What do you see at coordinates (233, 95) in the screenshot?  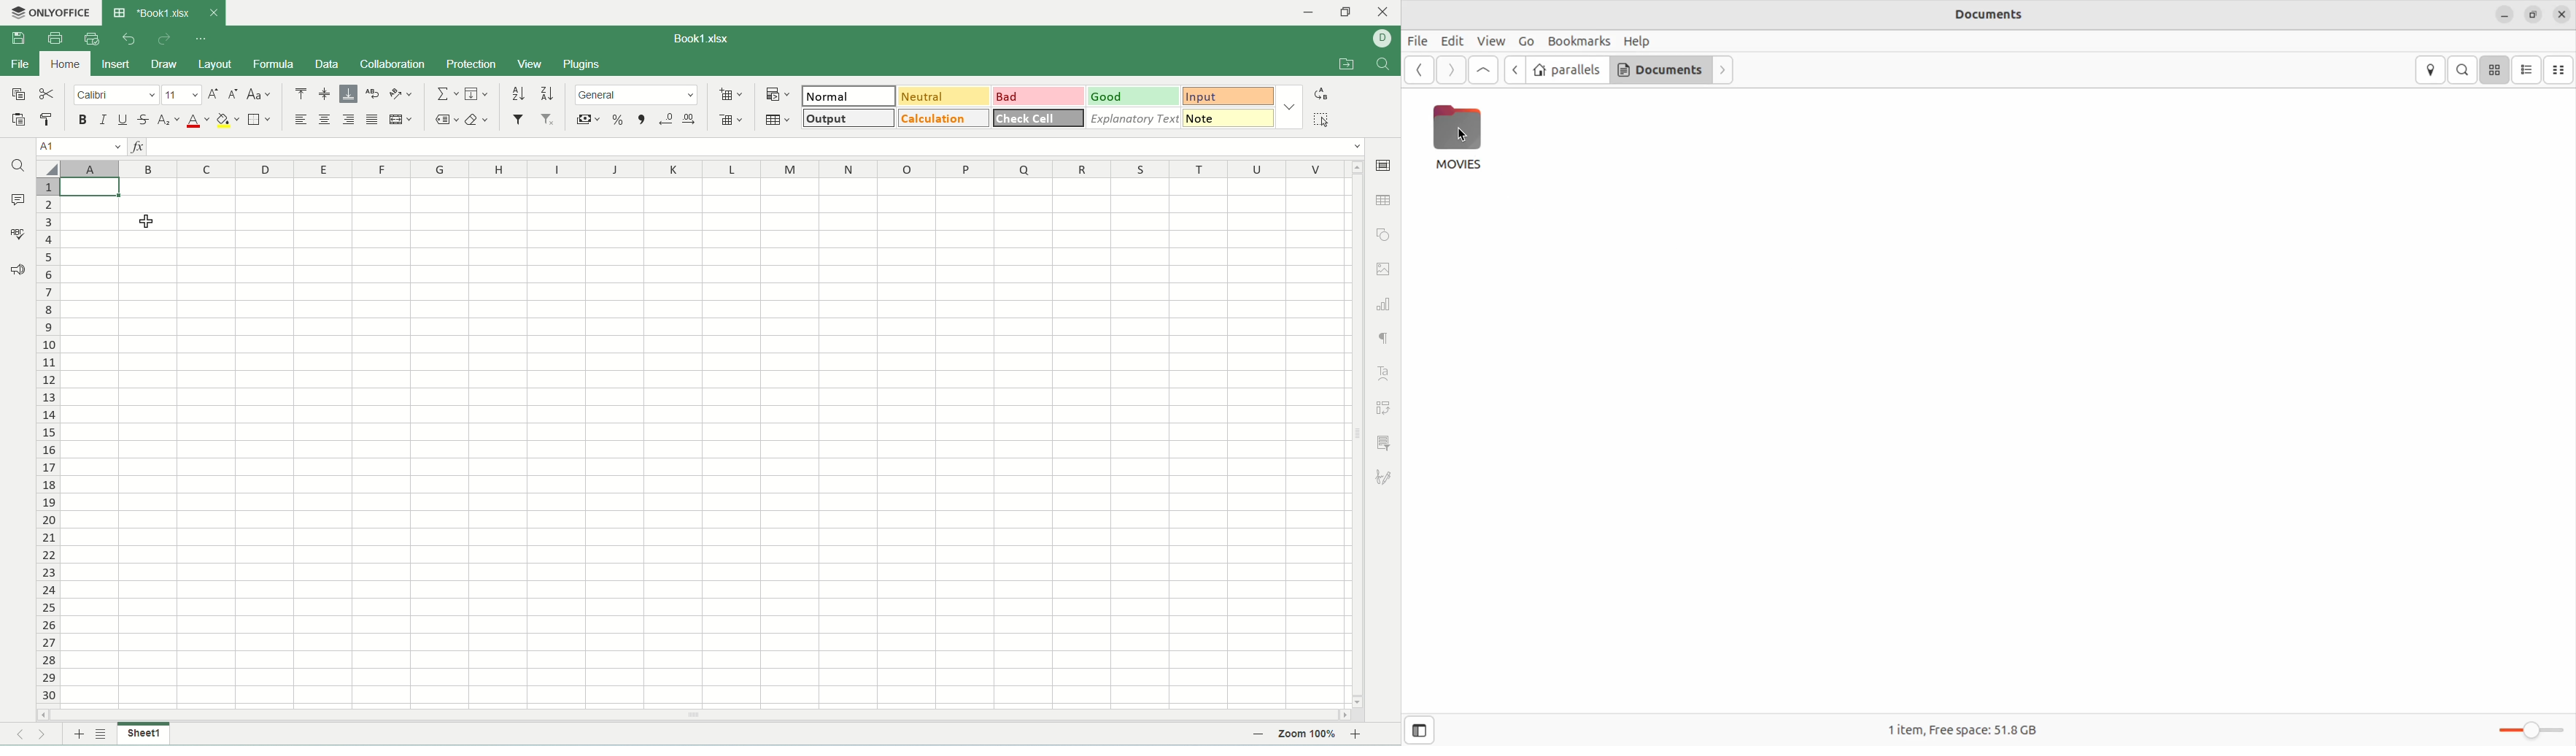 I see `decrease font size` at bounding box center [233, 95].